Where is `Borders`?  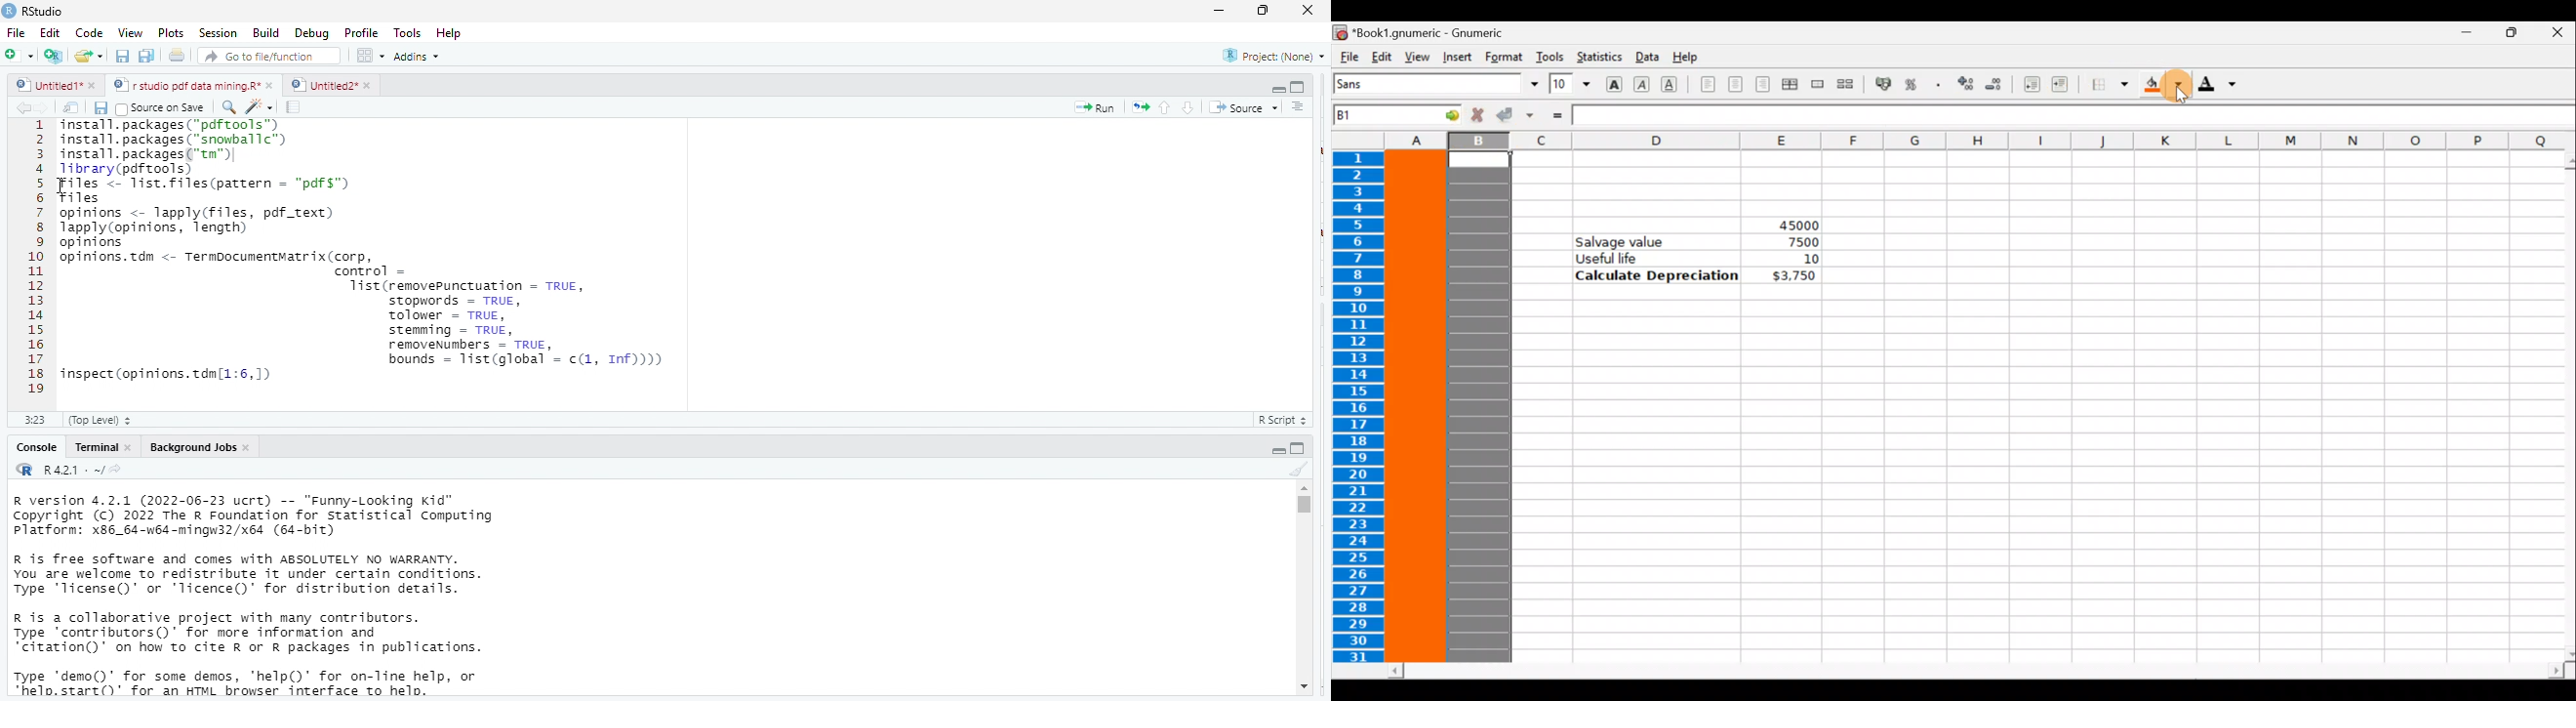 Borders is located at coordinates (2110, 85).